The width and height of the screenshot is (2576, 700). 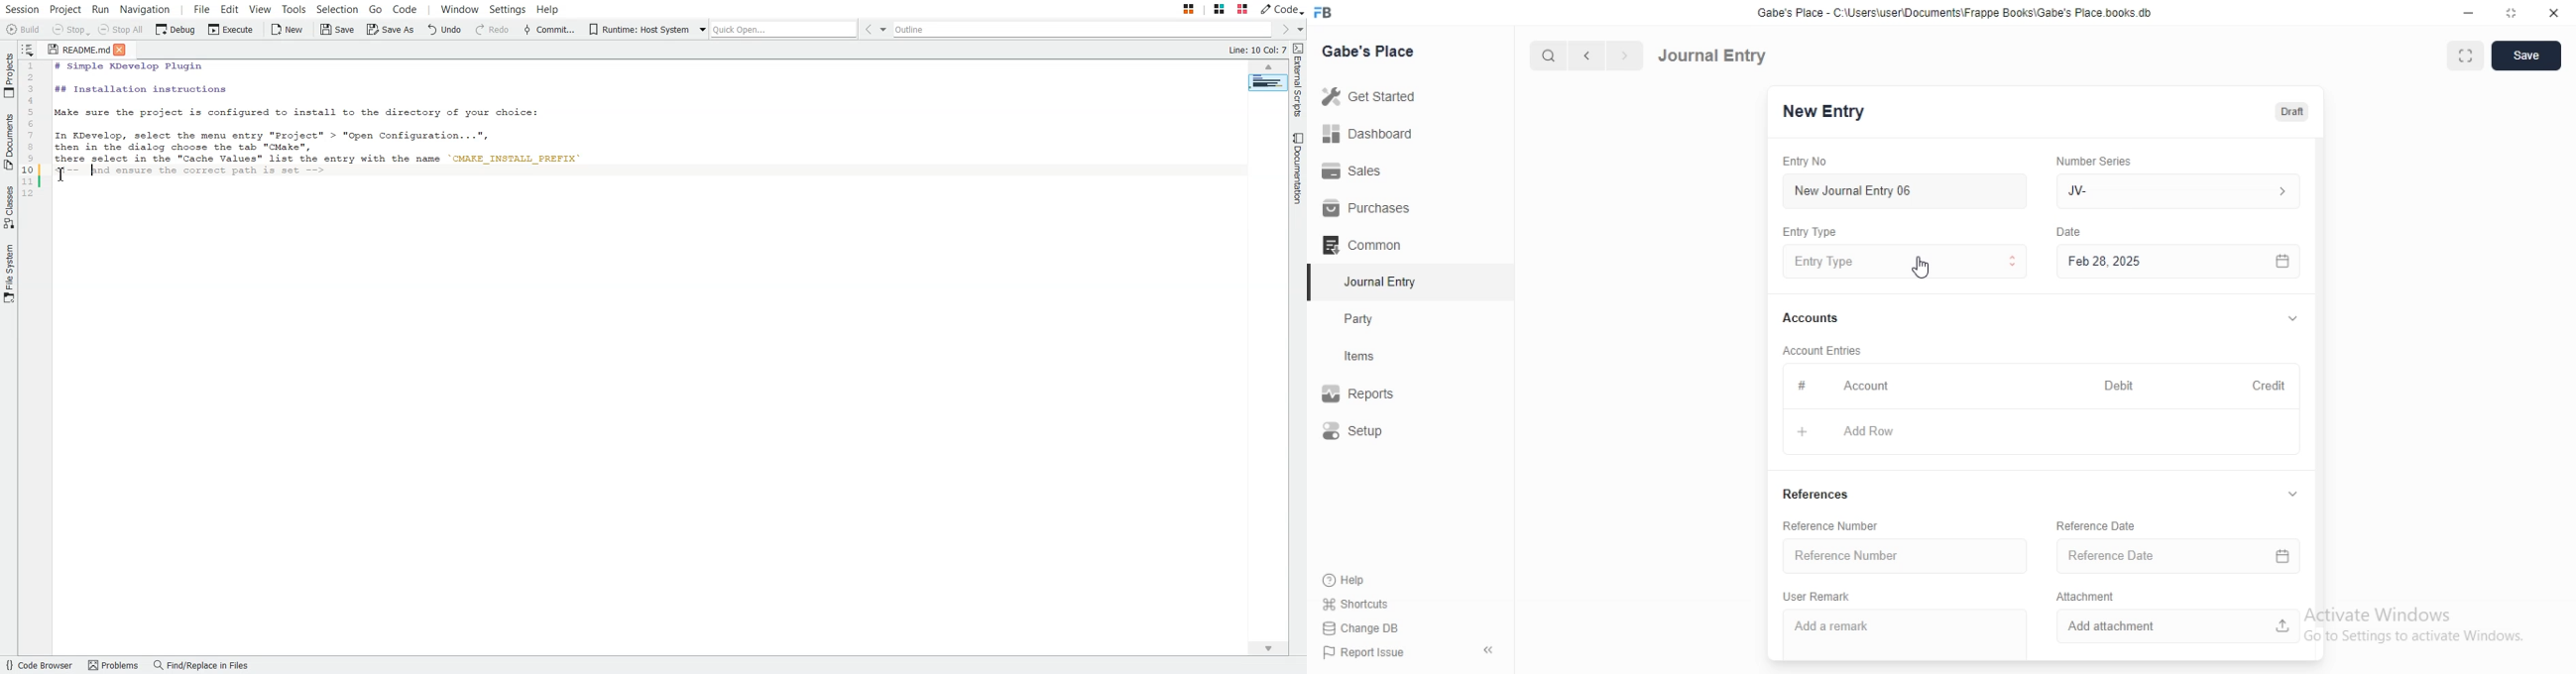 What do you see at coordinates (1372, 432) in the screenshot?
I see `Setup` at bounding box center [1372, 432].